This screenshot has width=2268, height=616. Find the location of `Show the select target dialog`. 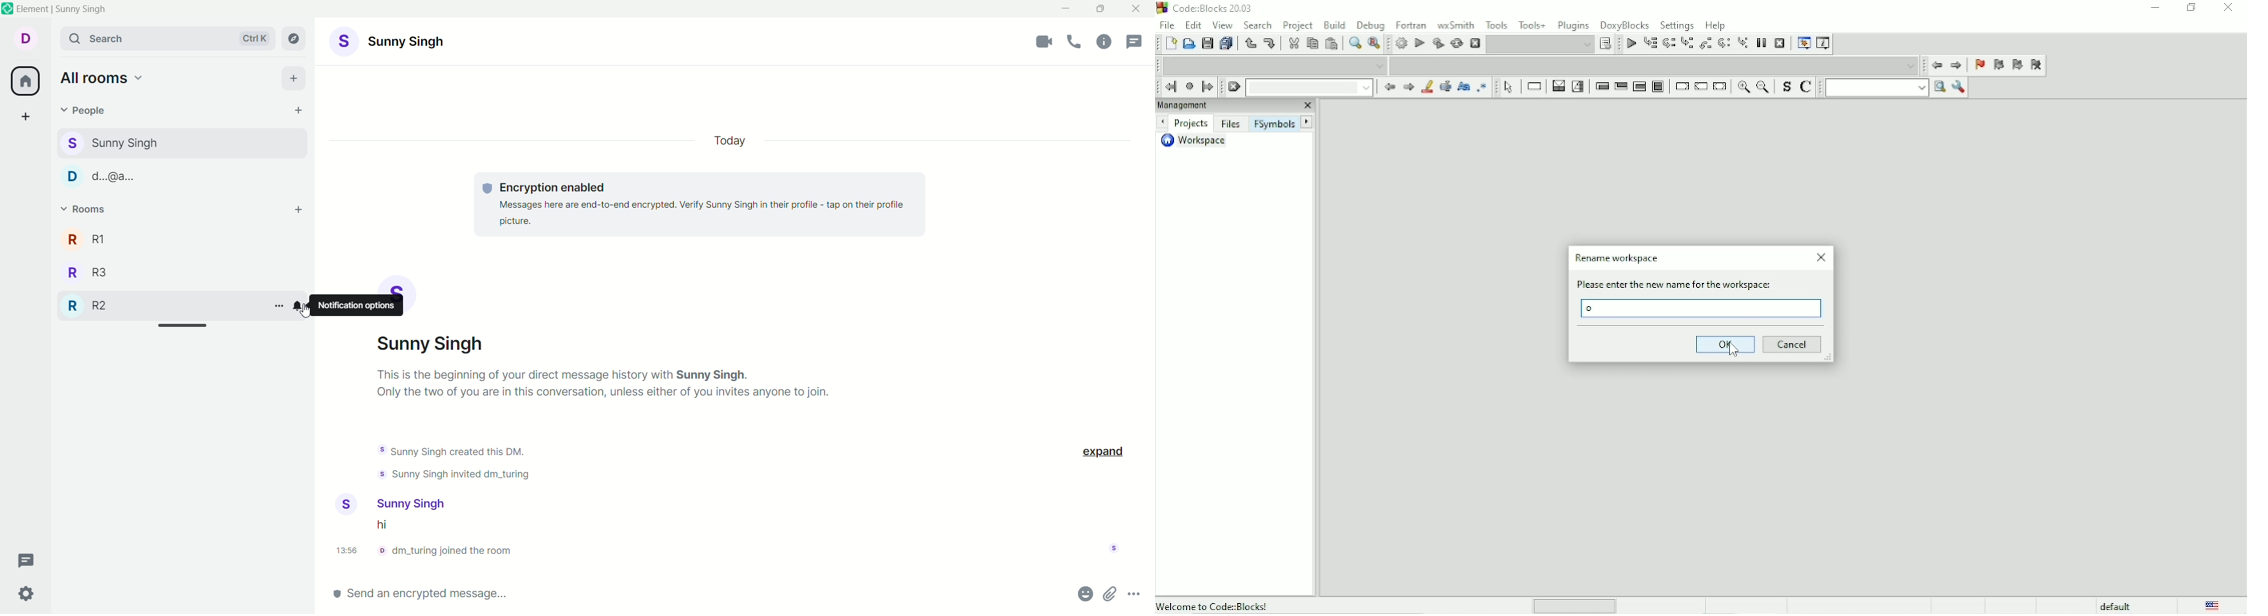

Show the select target dialog is located at coordinates (1606, 44).